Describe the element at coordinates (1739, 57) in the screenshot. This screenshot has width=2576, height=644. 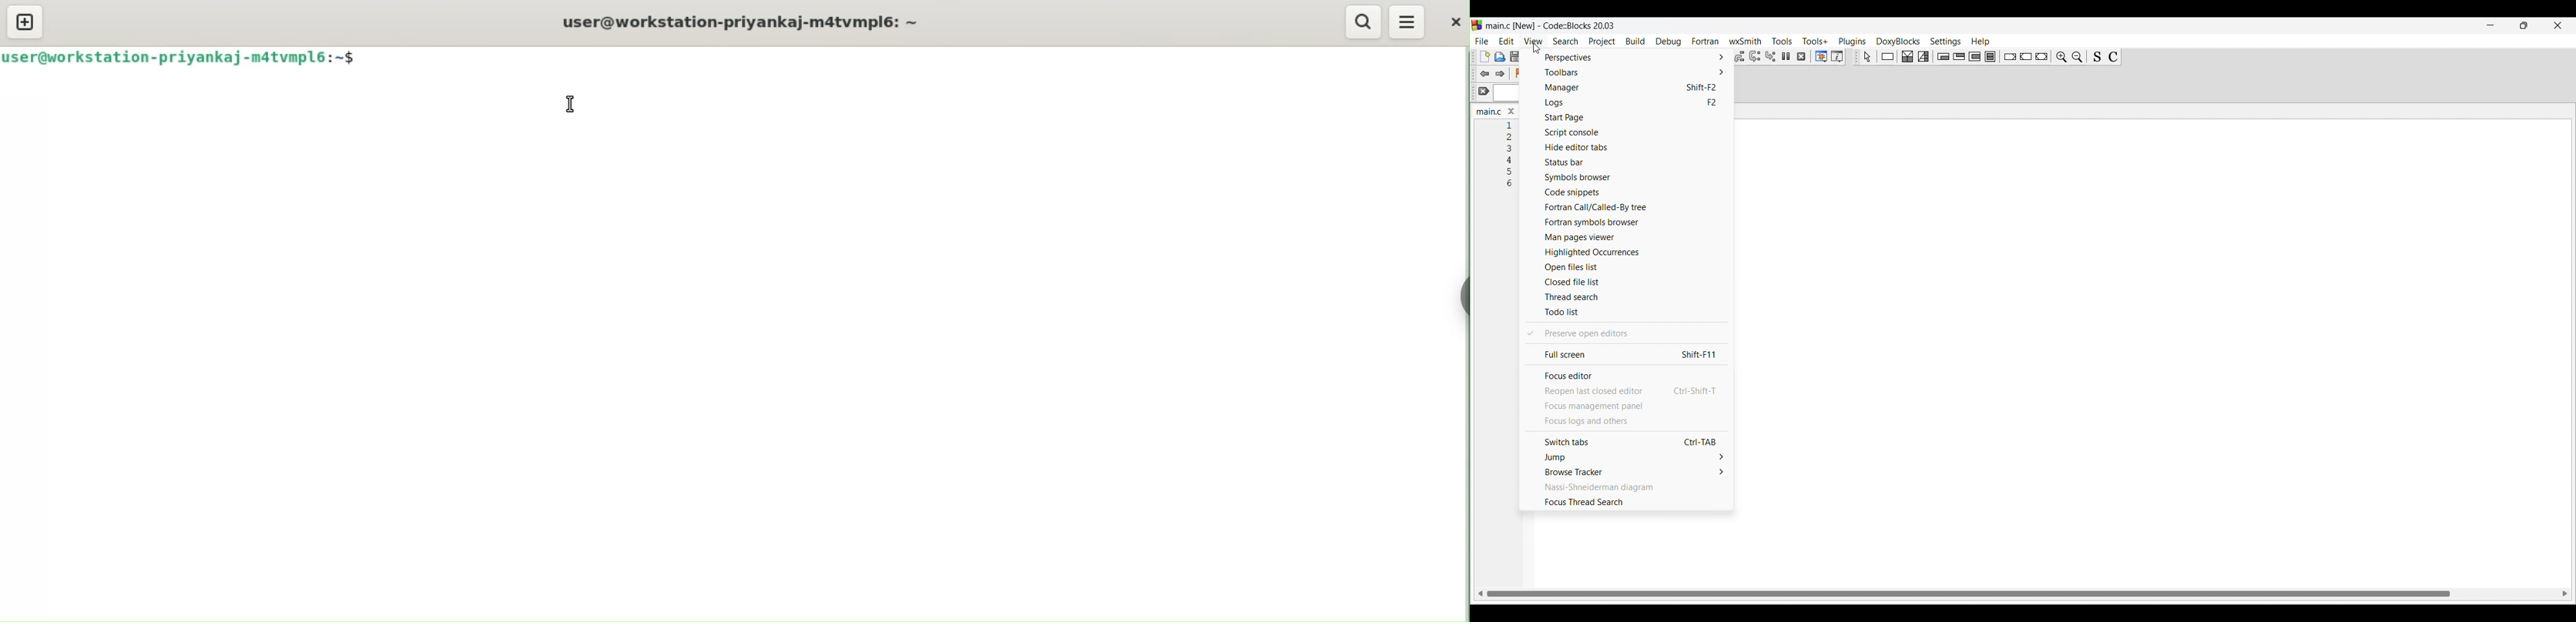
I see `Step out` at that location.